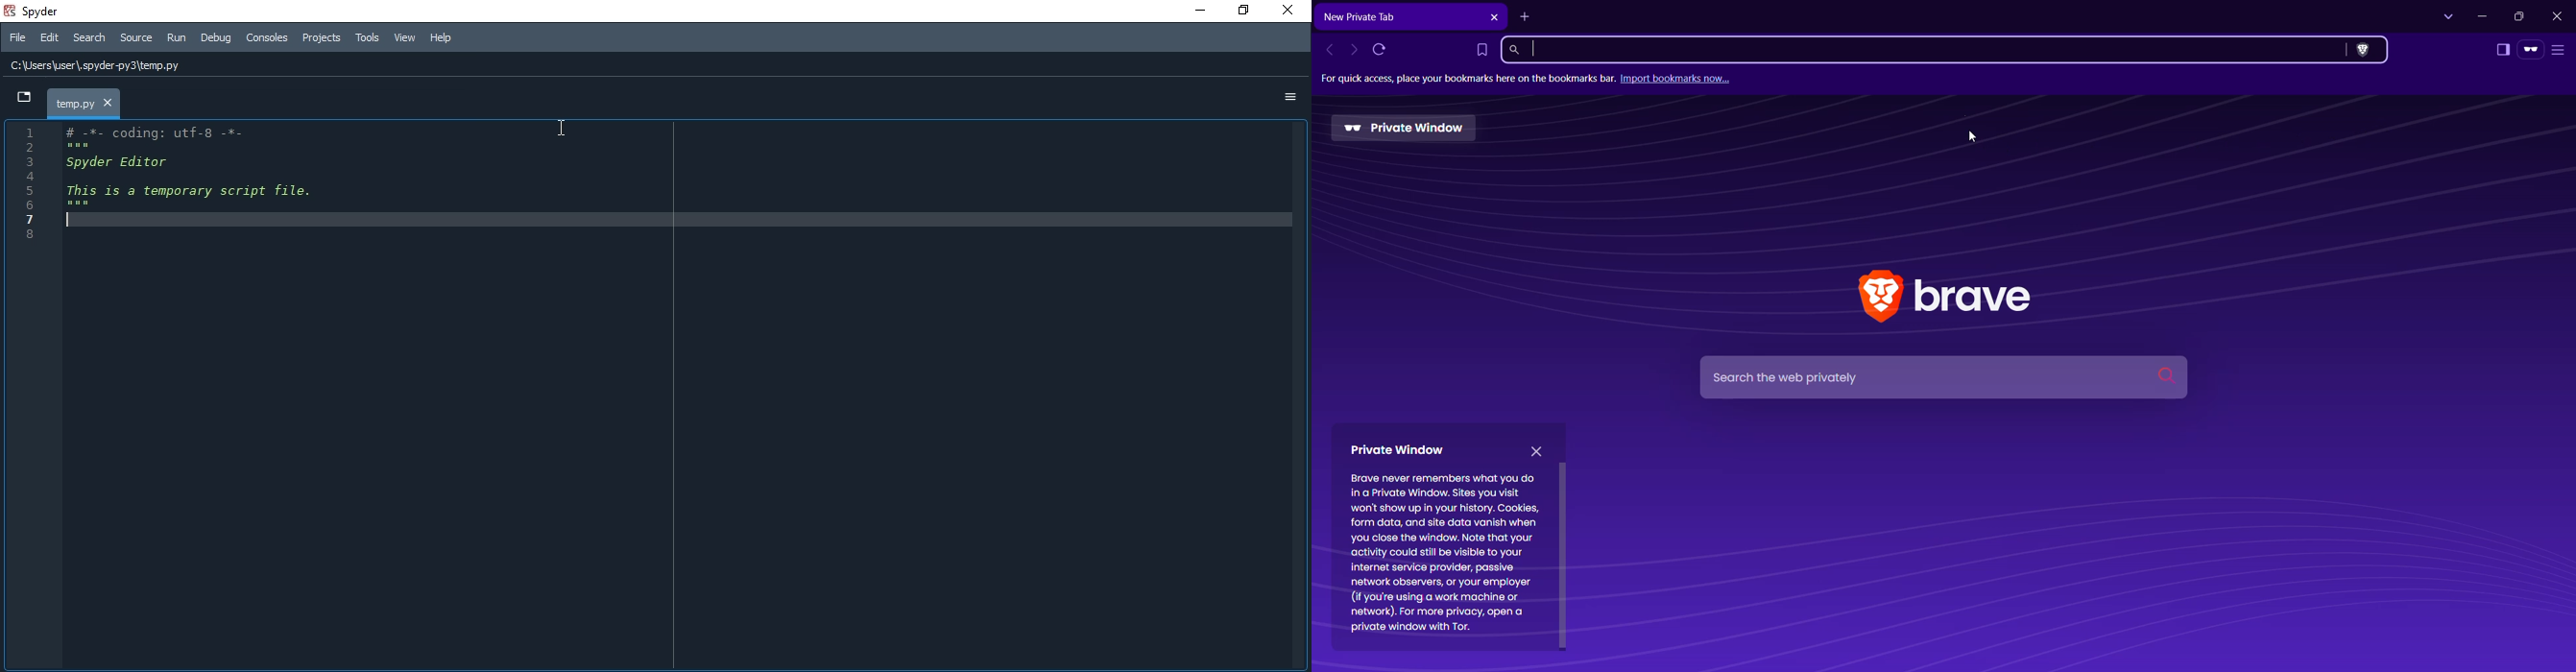 This screenshot has height=672, width=2576. I want to click on 8, so click(34, 235).